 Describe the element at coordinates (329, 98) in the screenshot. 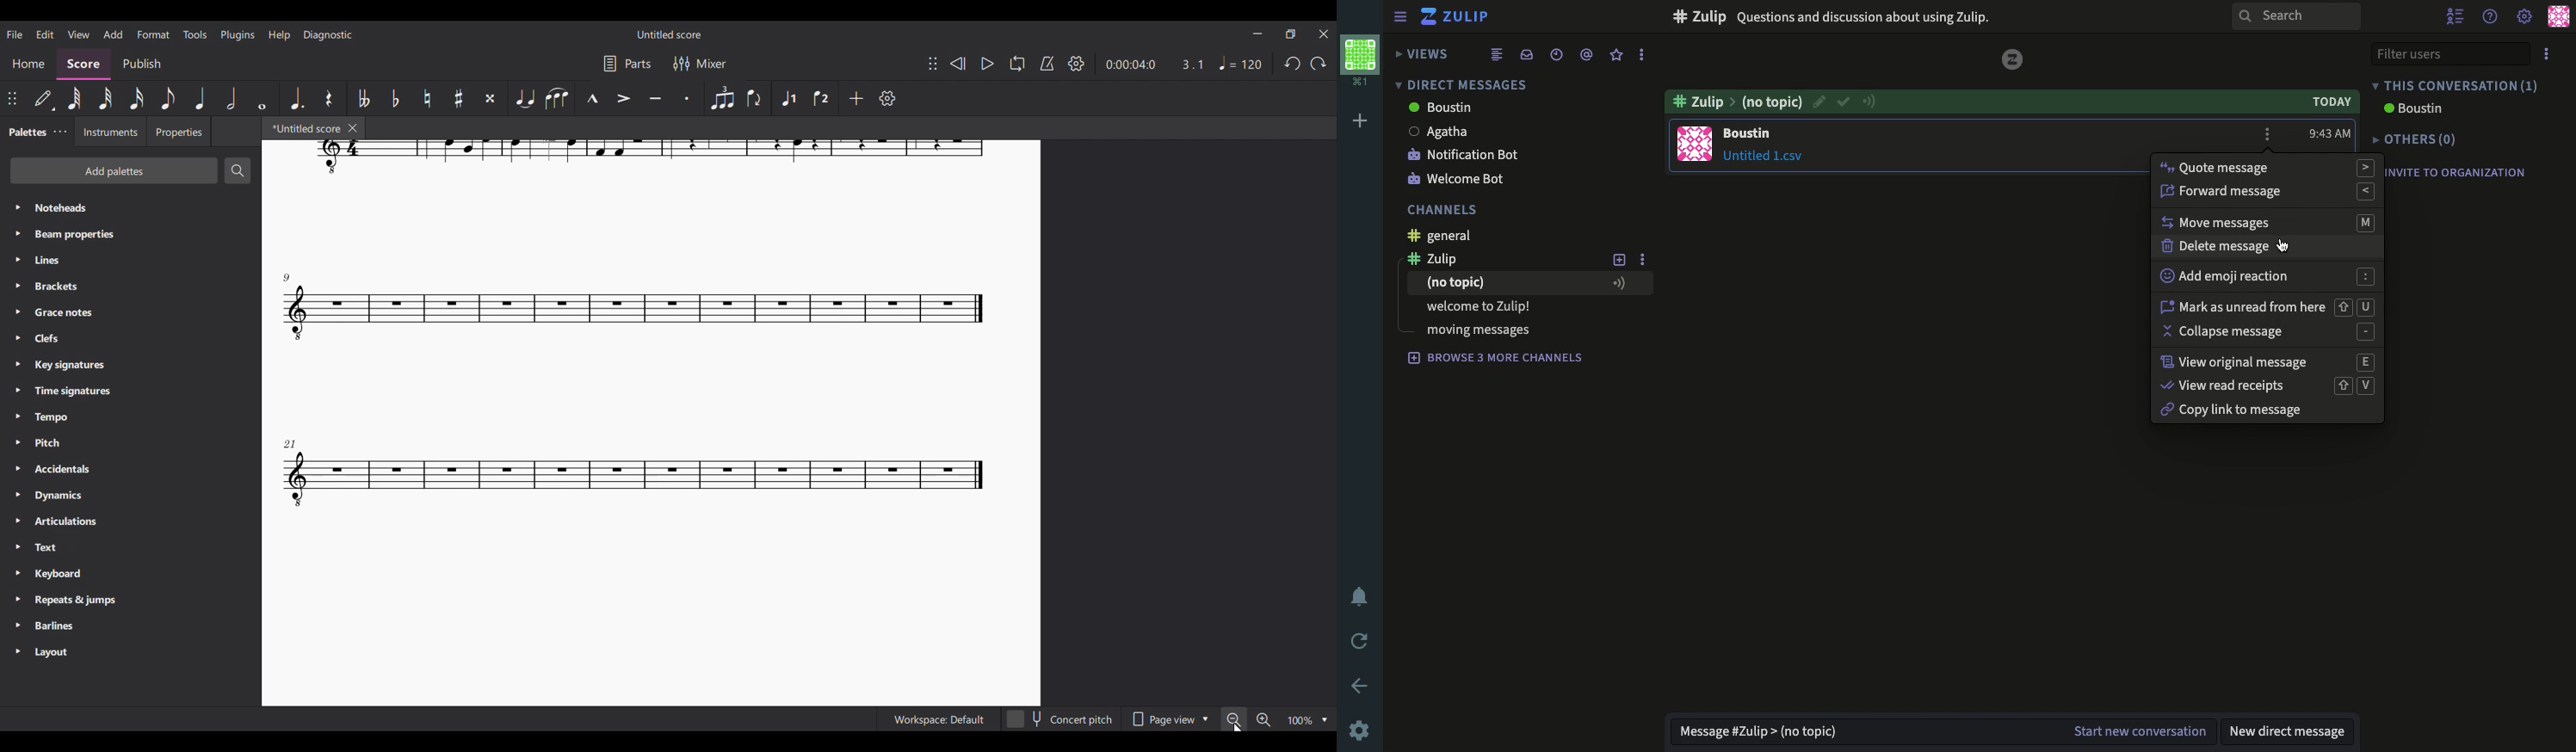

I see `Rest` at that location.